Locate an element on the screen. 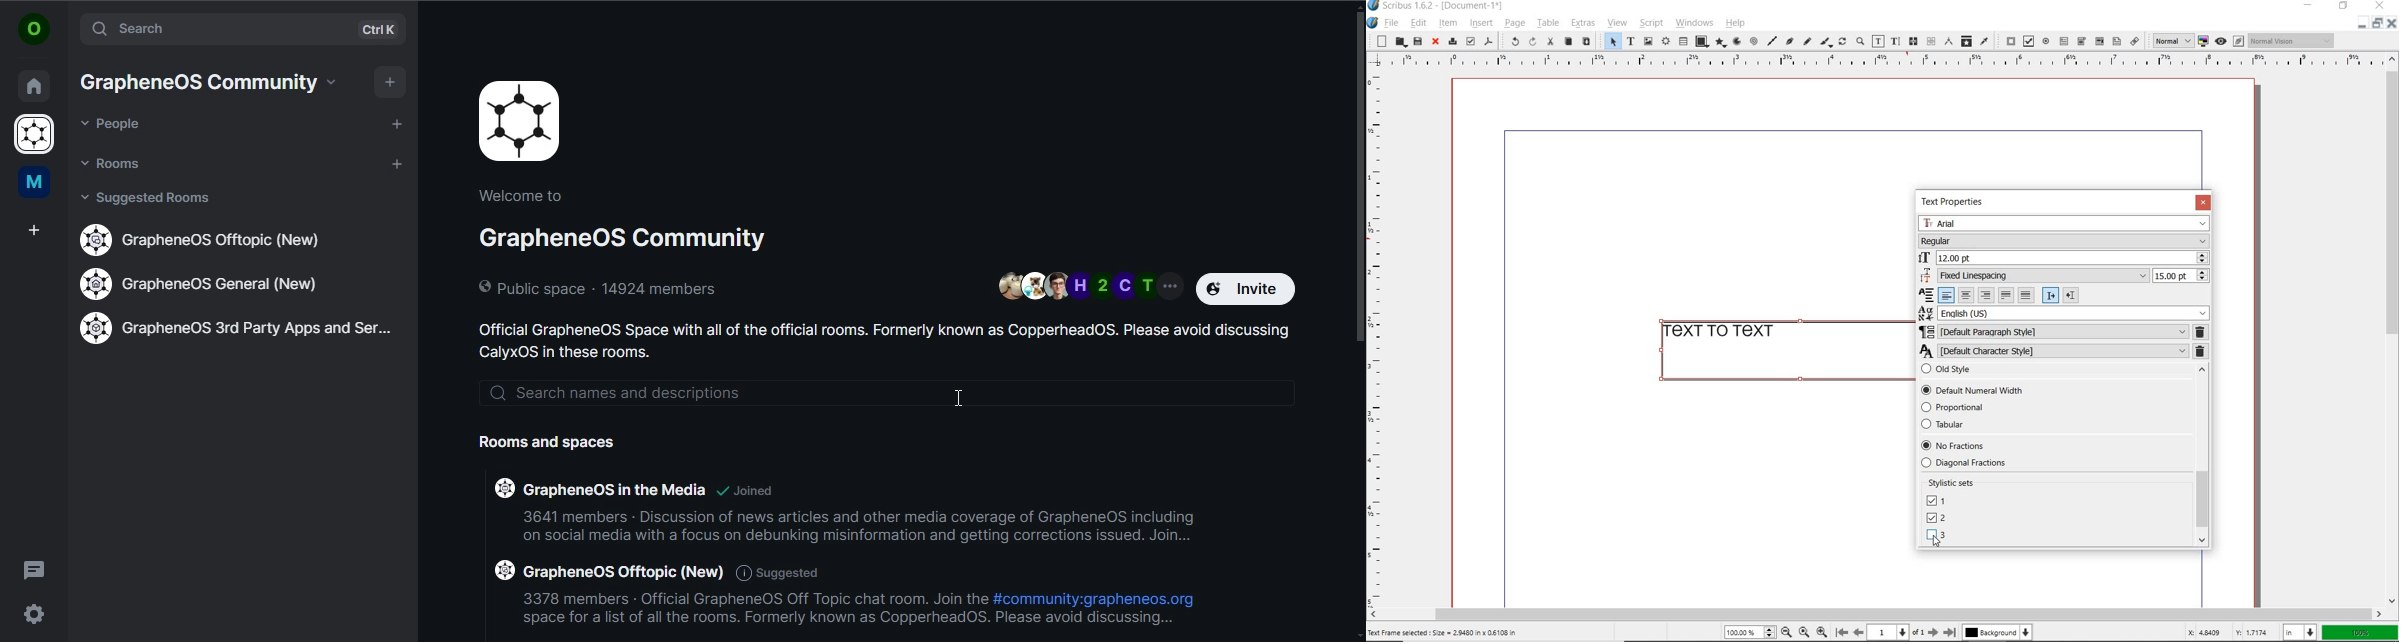 The height and width of the screenshot is (644, 2408). Stylistic sets is located at coordinates (1960, 482).